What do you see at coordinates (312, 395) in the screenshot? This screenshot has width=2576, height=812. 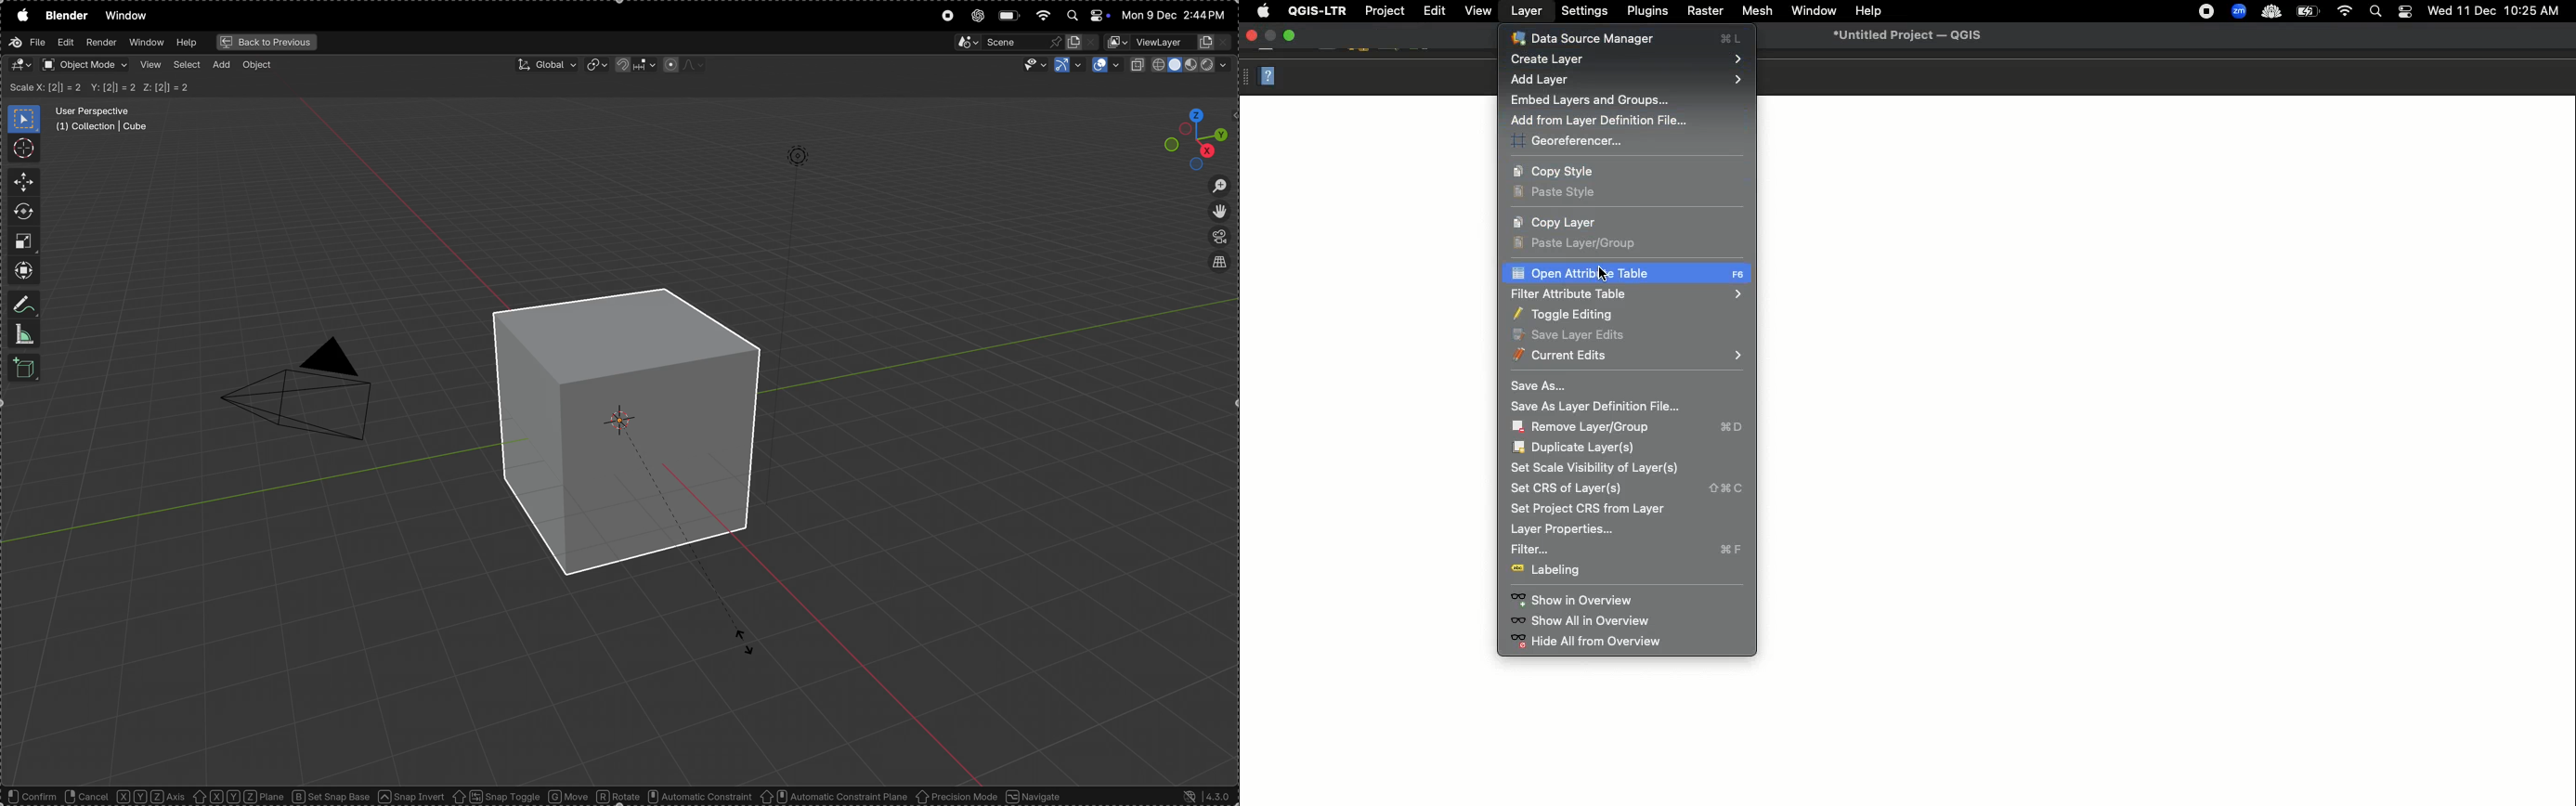 I see `camera` at bounding box center [312, 395].